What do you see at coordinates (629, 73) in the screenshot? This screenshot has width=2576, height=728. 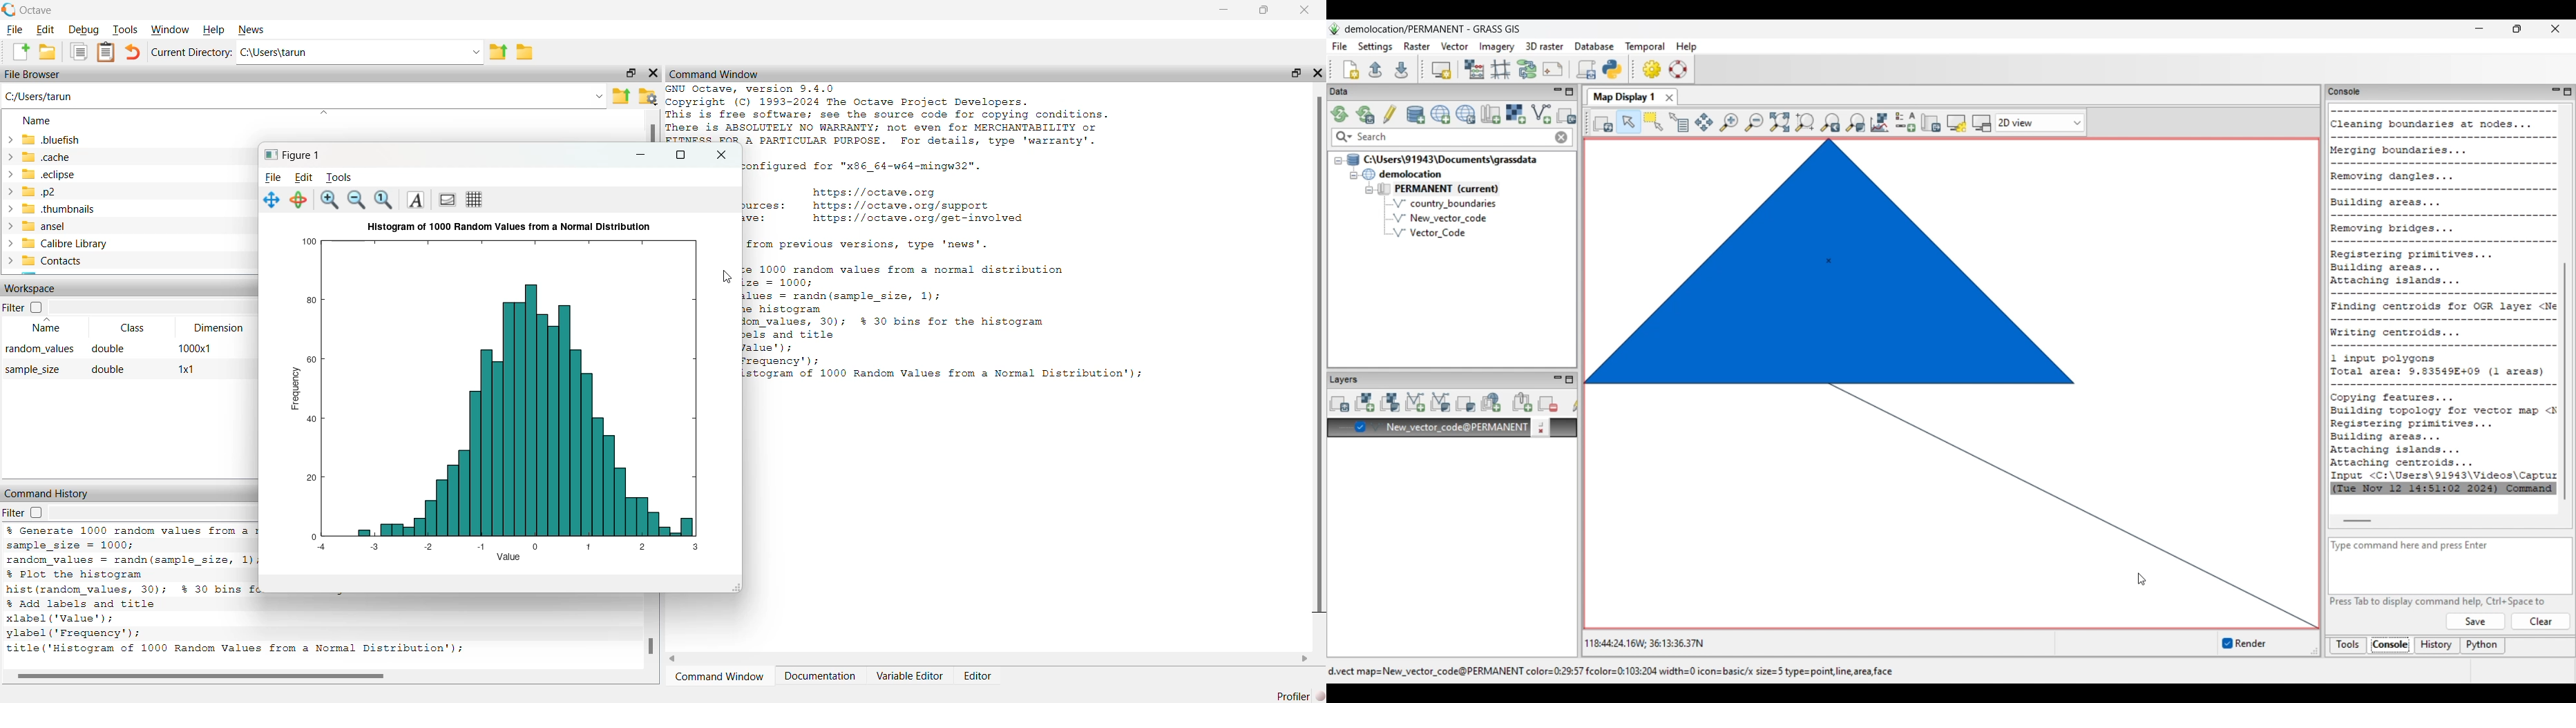 I see `maximize` at bounding box center [629, 73].